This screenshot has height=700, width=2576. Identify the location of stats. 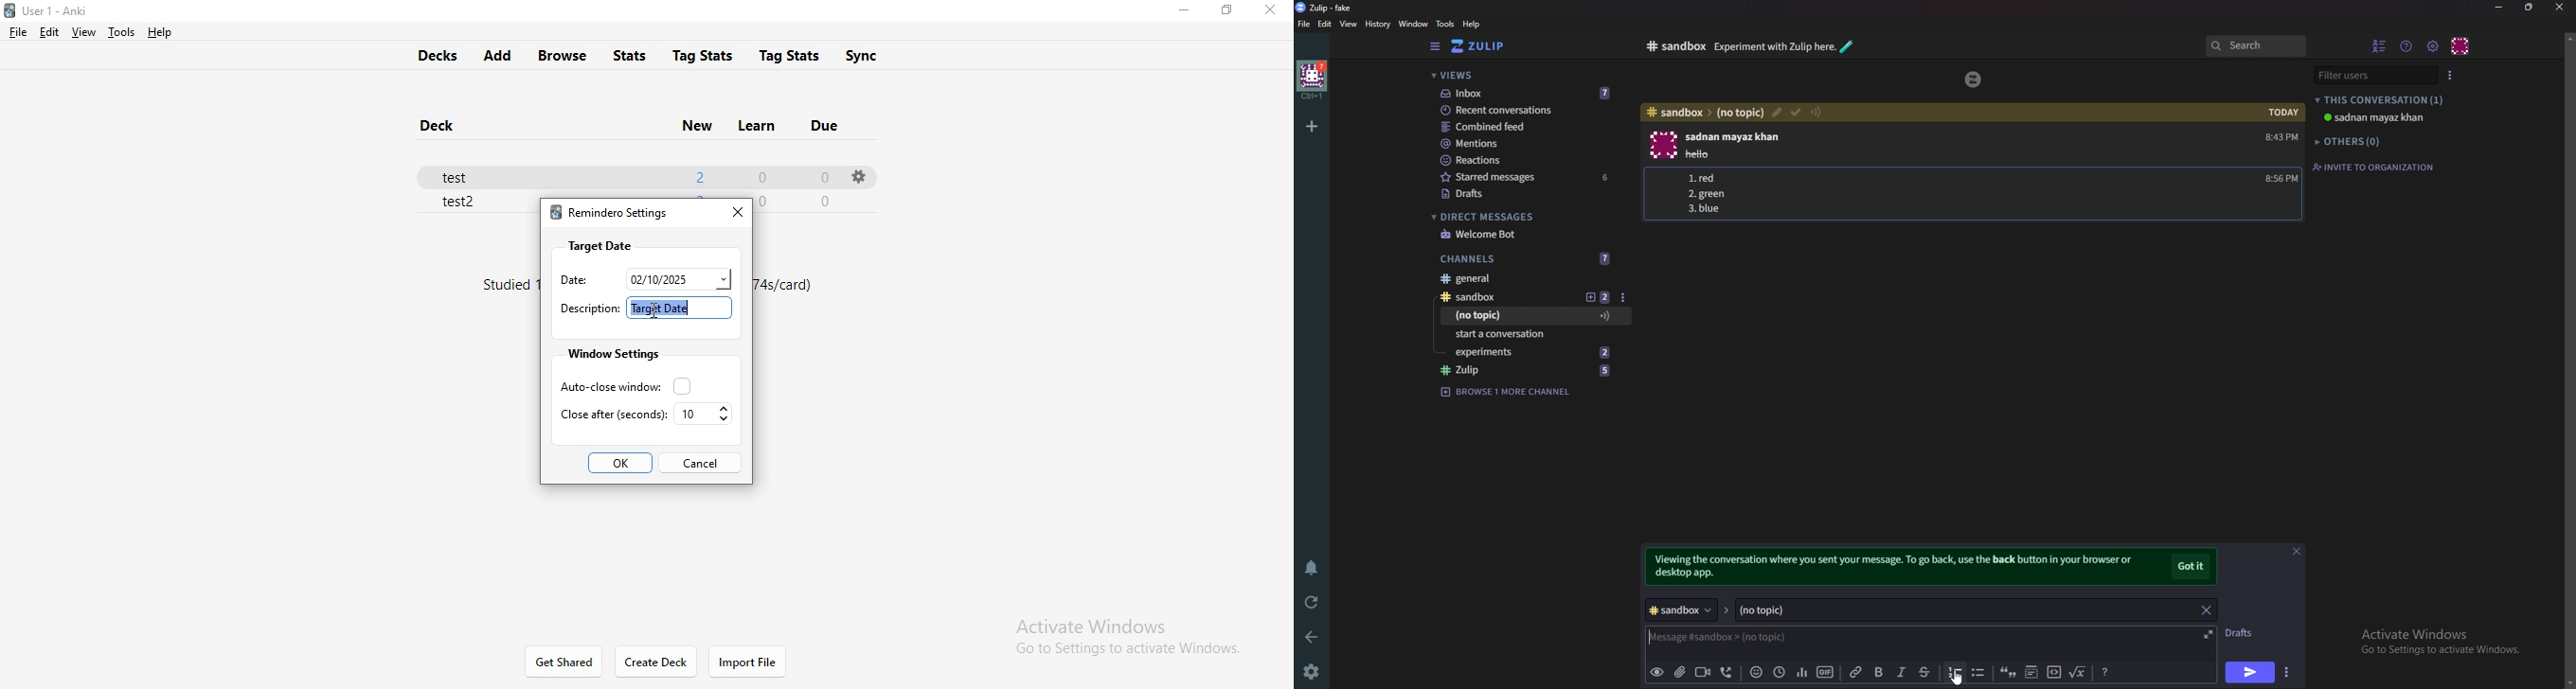
(634, 53).